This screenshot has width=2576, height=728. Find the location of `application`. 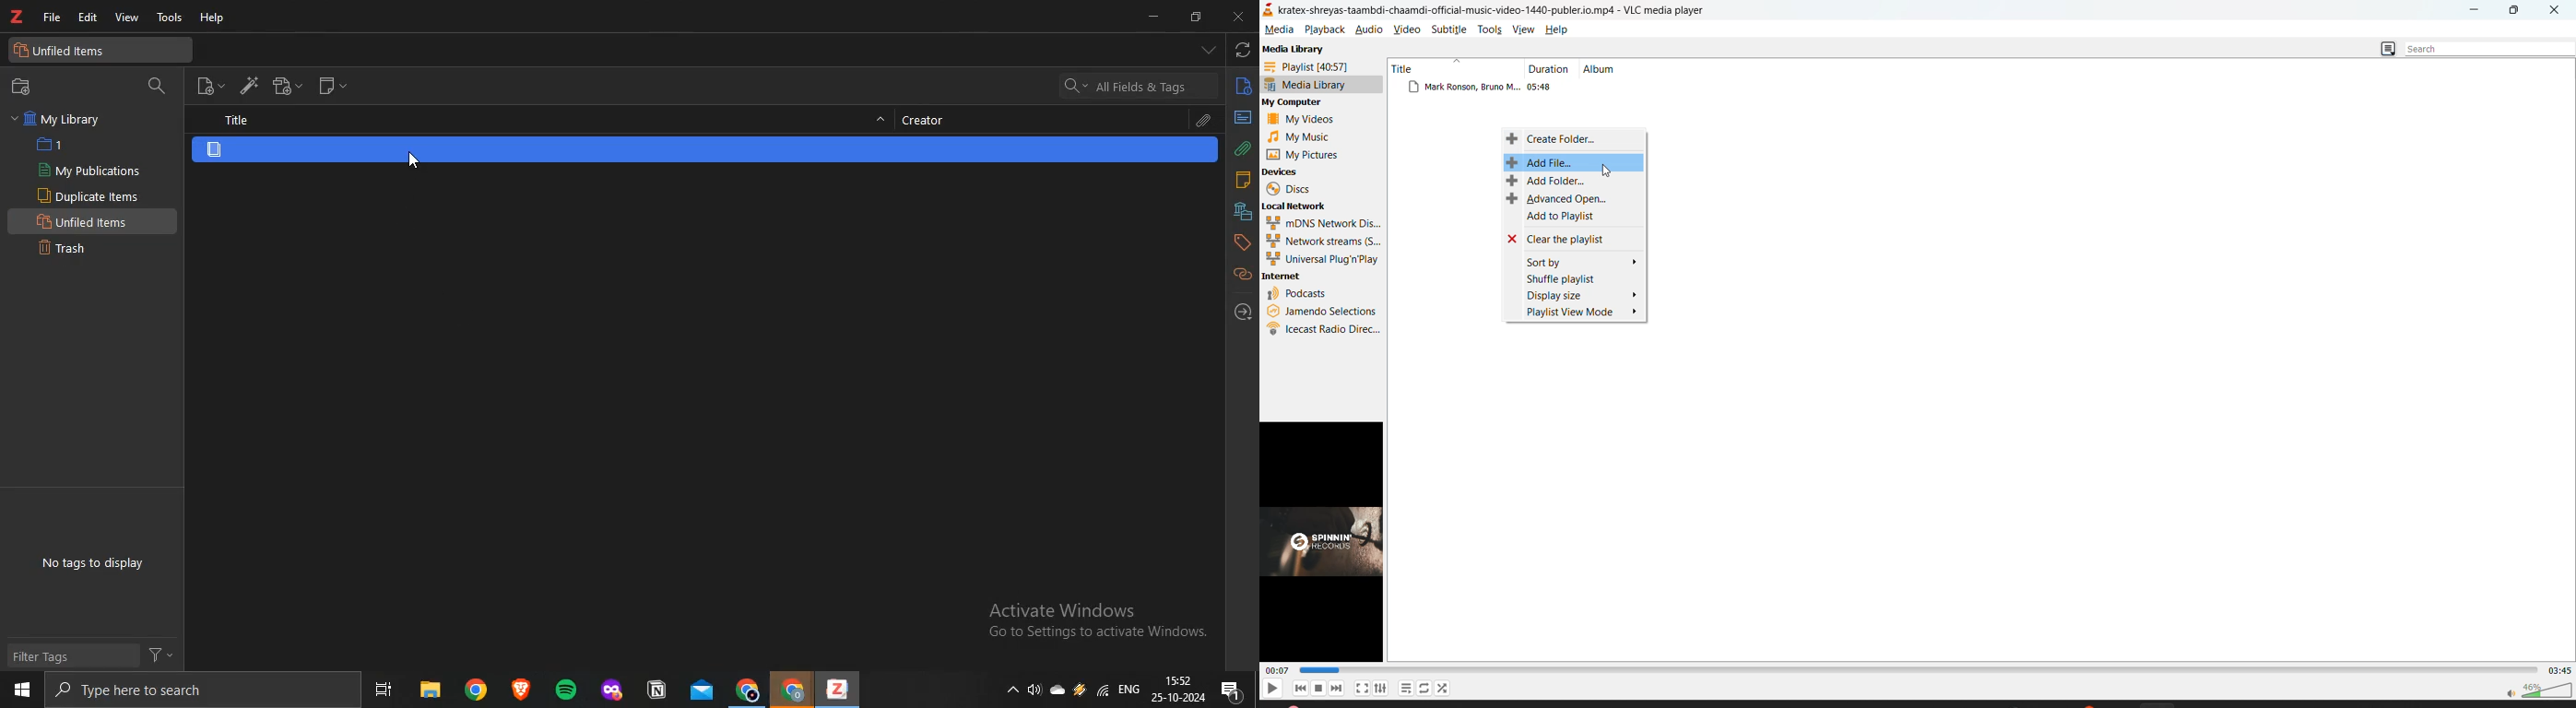

application is located at coordinates (659, 690).